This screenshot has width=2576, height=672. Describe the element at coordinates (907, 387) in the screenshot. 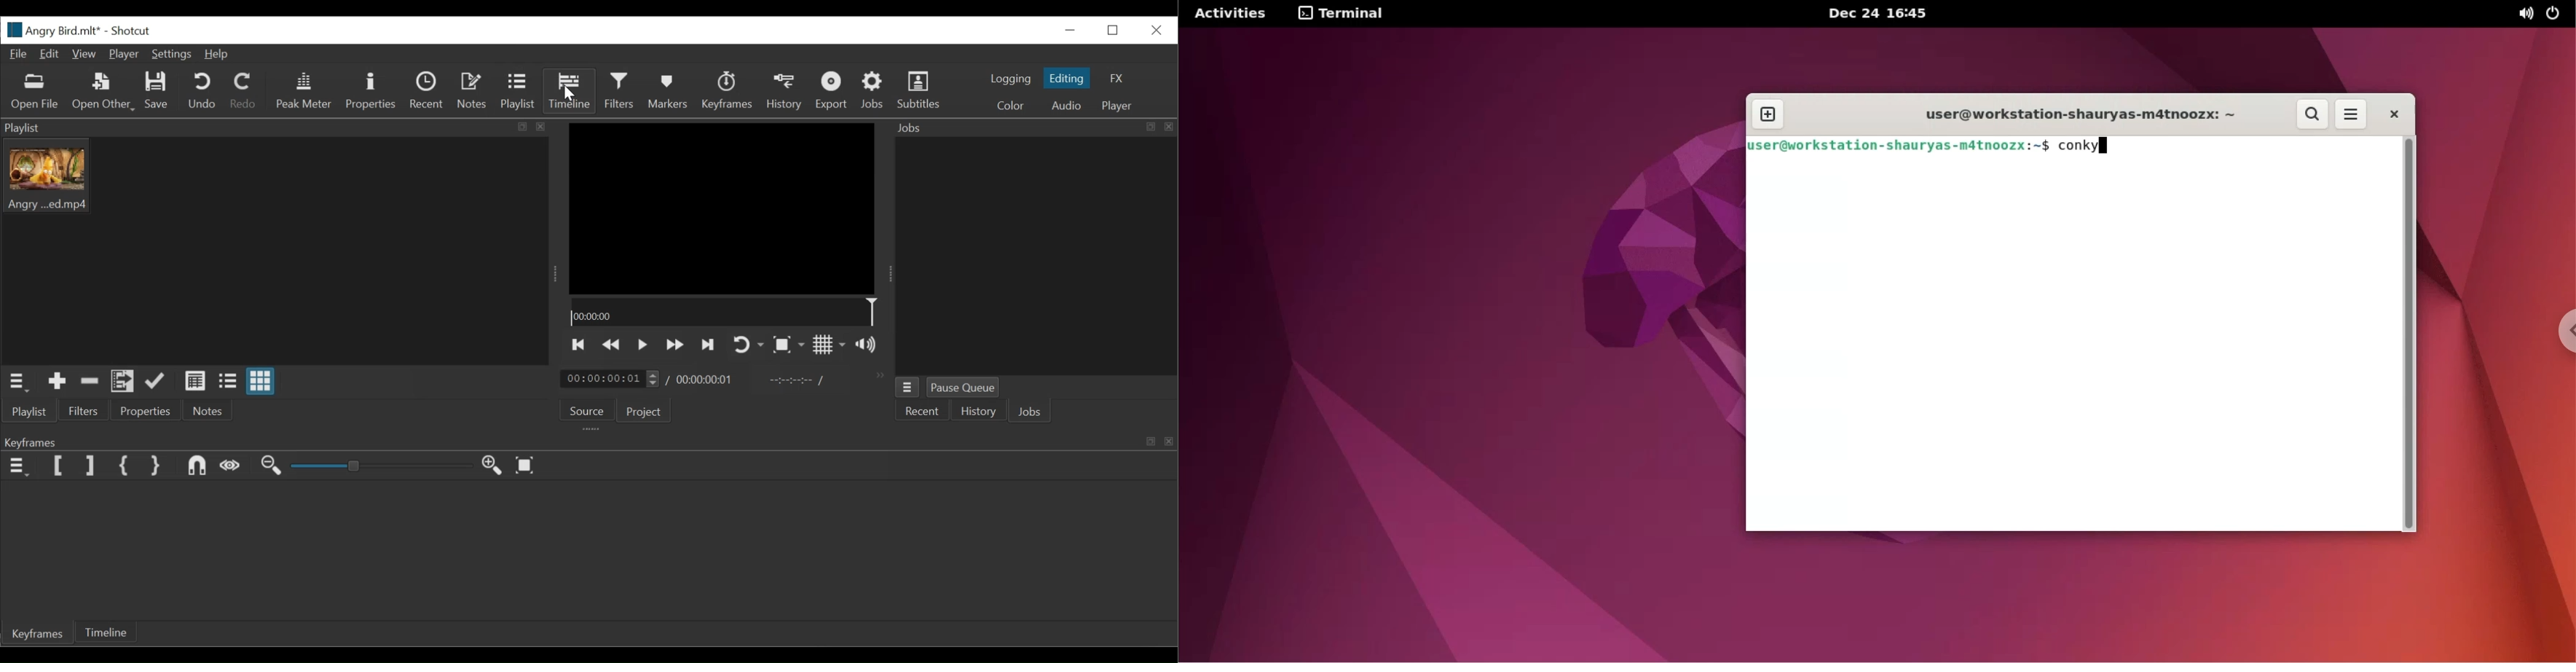

I see `Jobs Menu` at that location.